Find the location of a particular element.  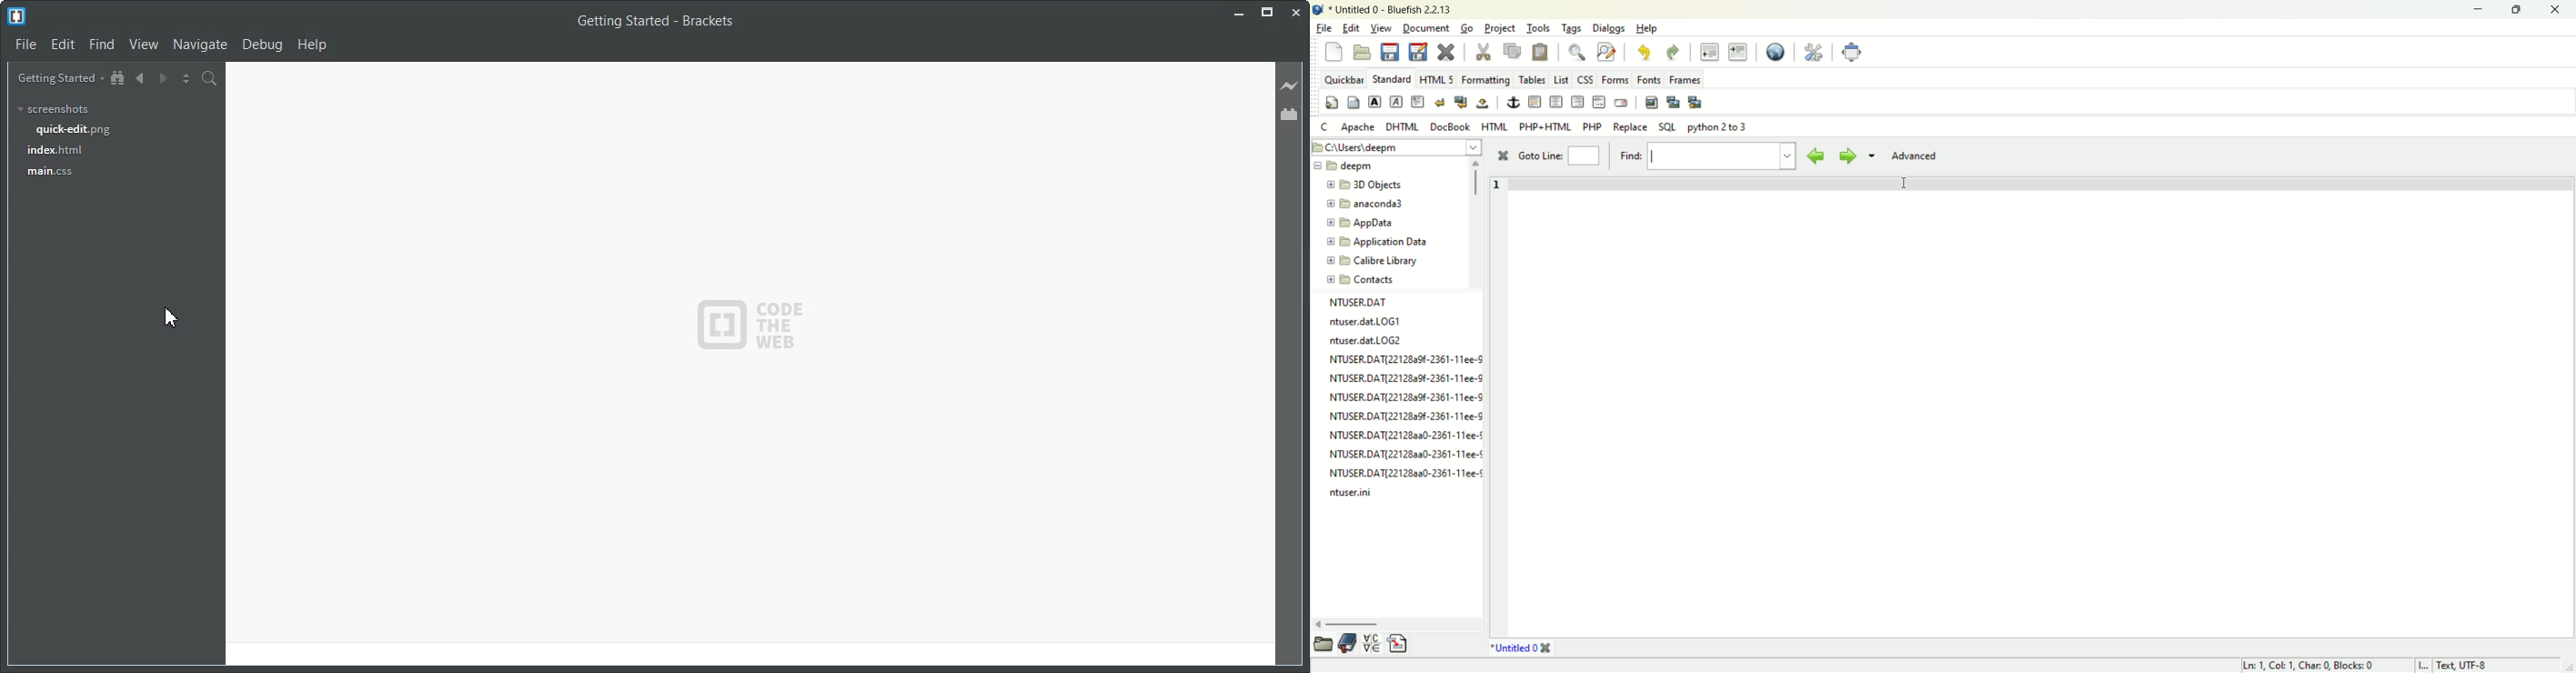

advance find and replace is located at coordinates (1607, 51).